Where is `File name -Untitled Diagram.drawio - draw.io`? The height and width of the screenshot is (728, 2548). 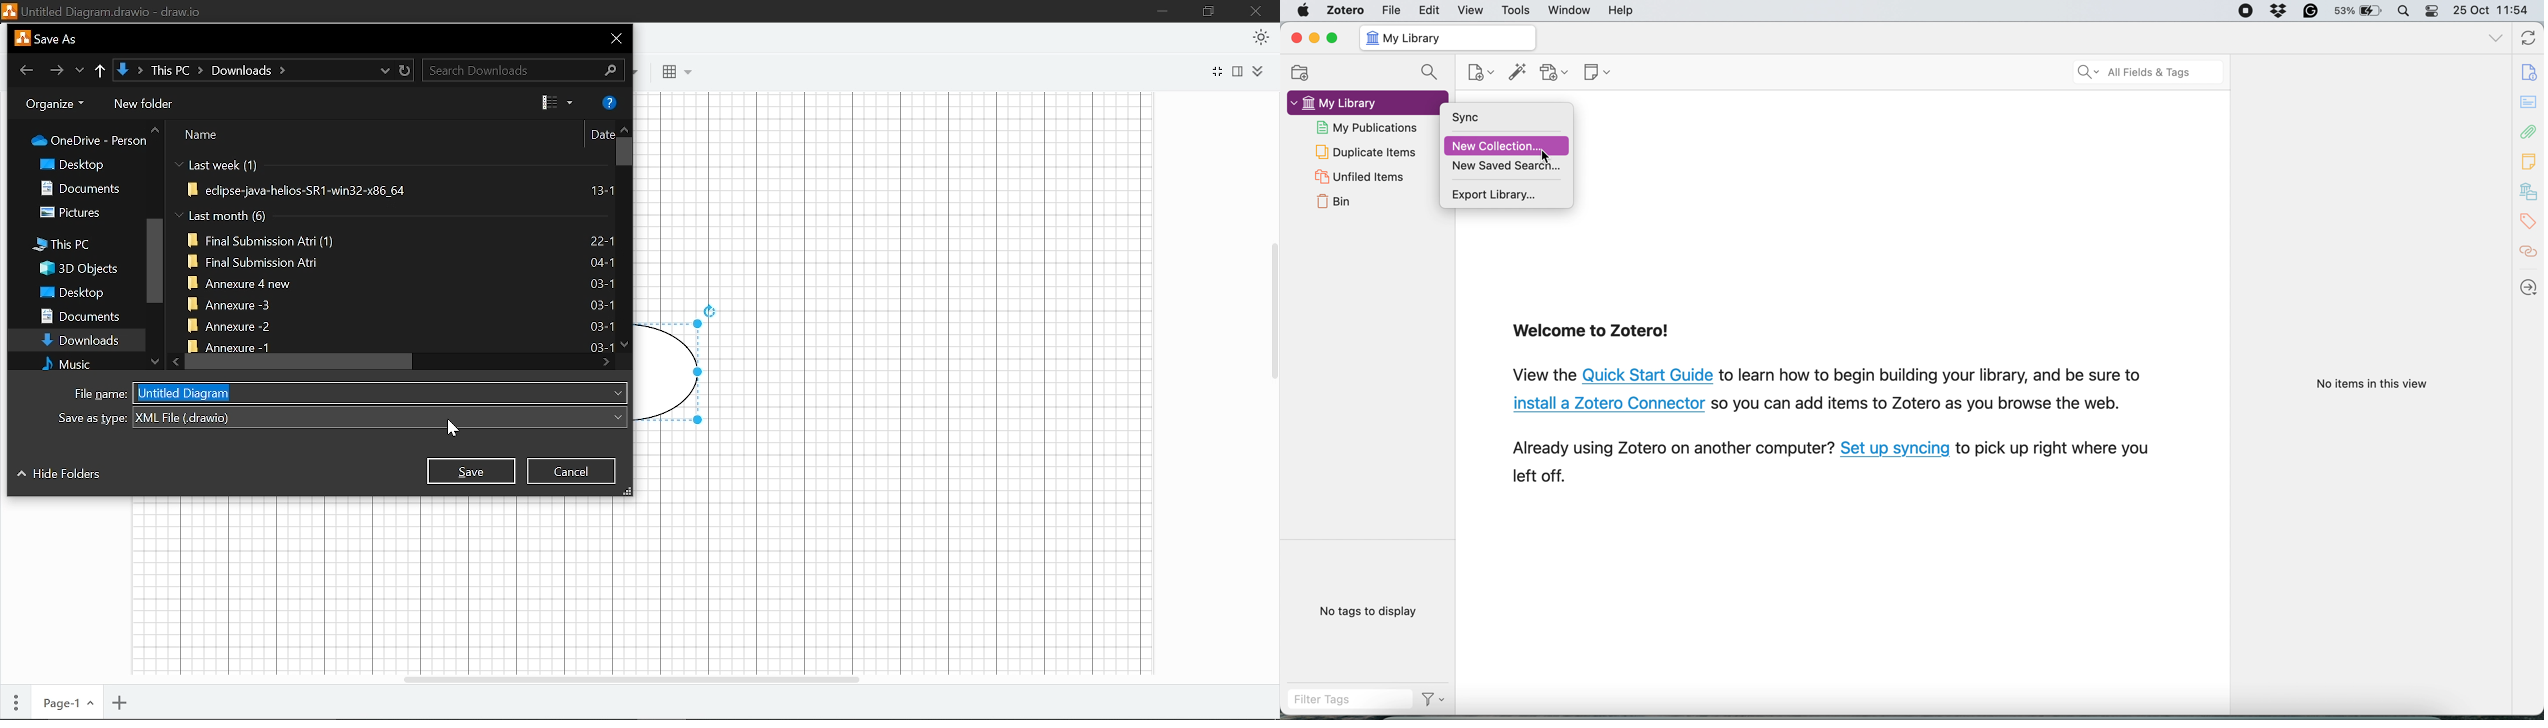 File name -Untitled Diagram.drawio - draw.io is located at coordinates (101, 10).